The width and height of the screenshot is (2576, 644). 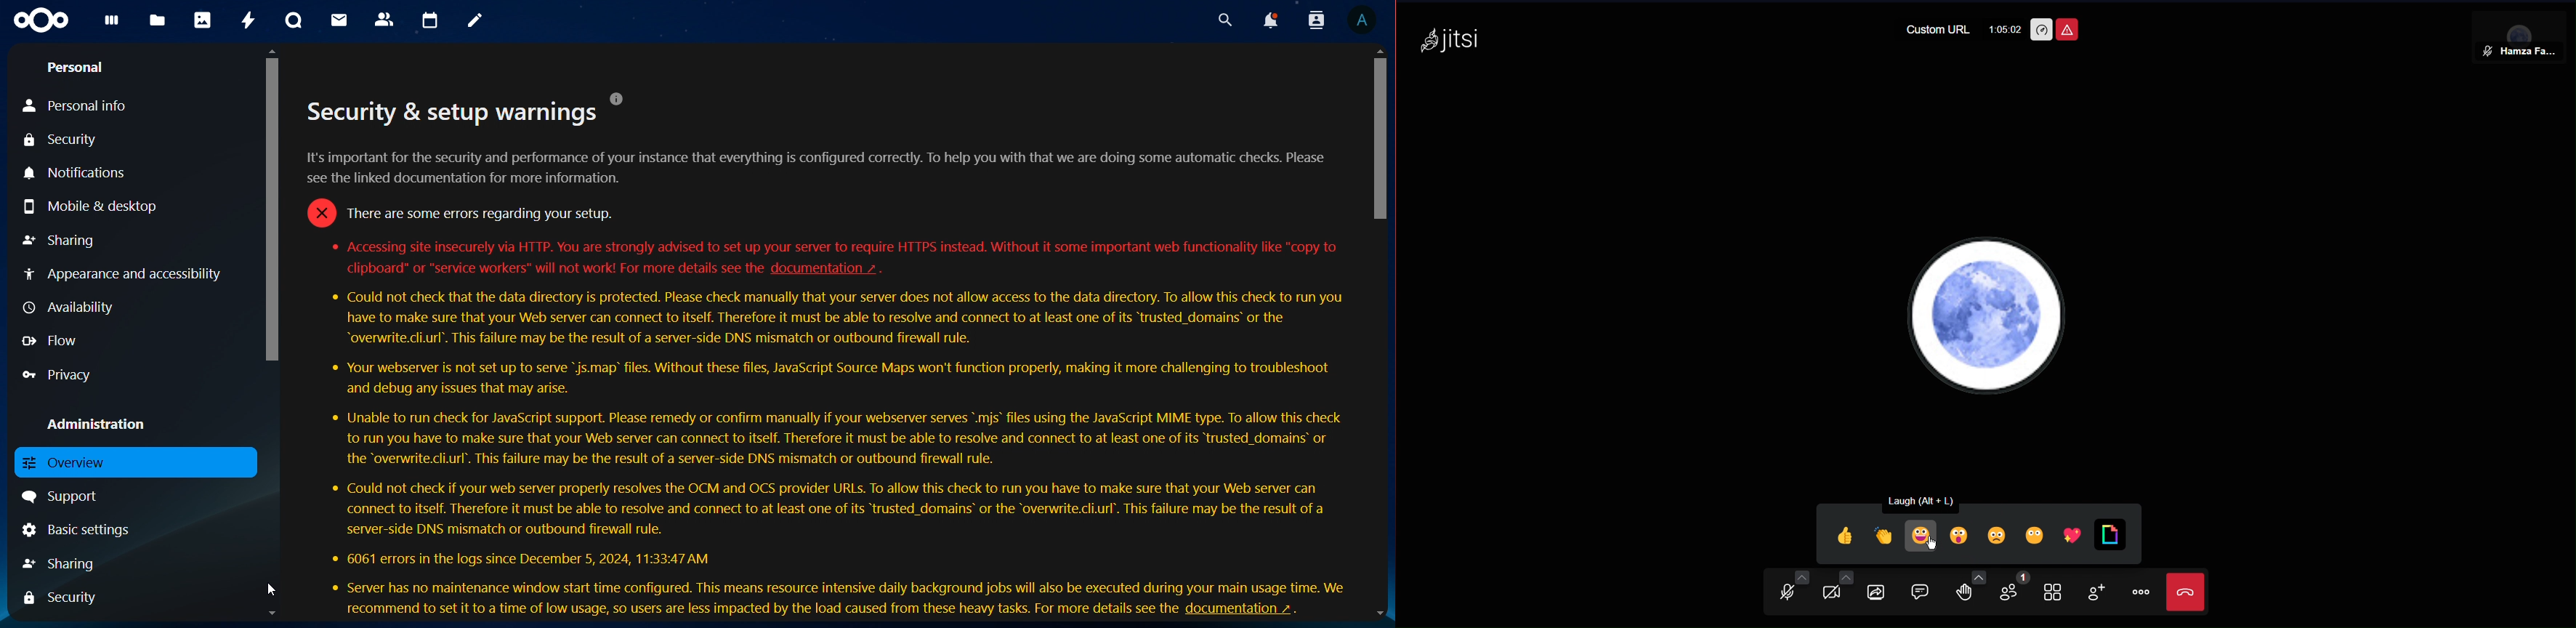 I want to click on files, so click(x=158, y=20).